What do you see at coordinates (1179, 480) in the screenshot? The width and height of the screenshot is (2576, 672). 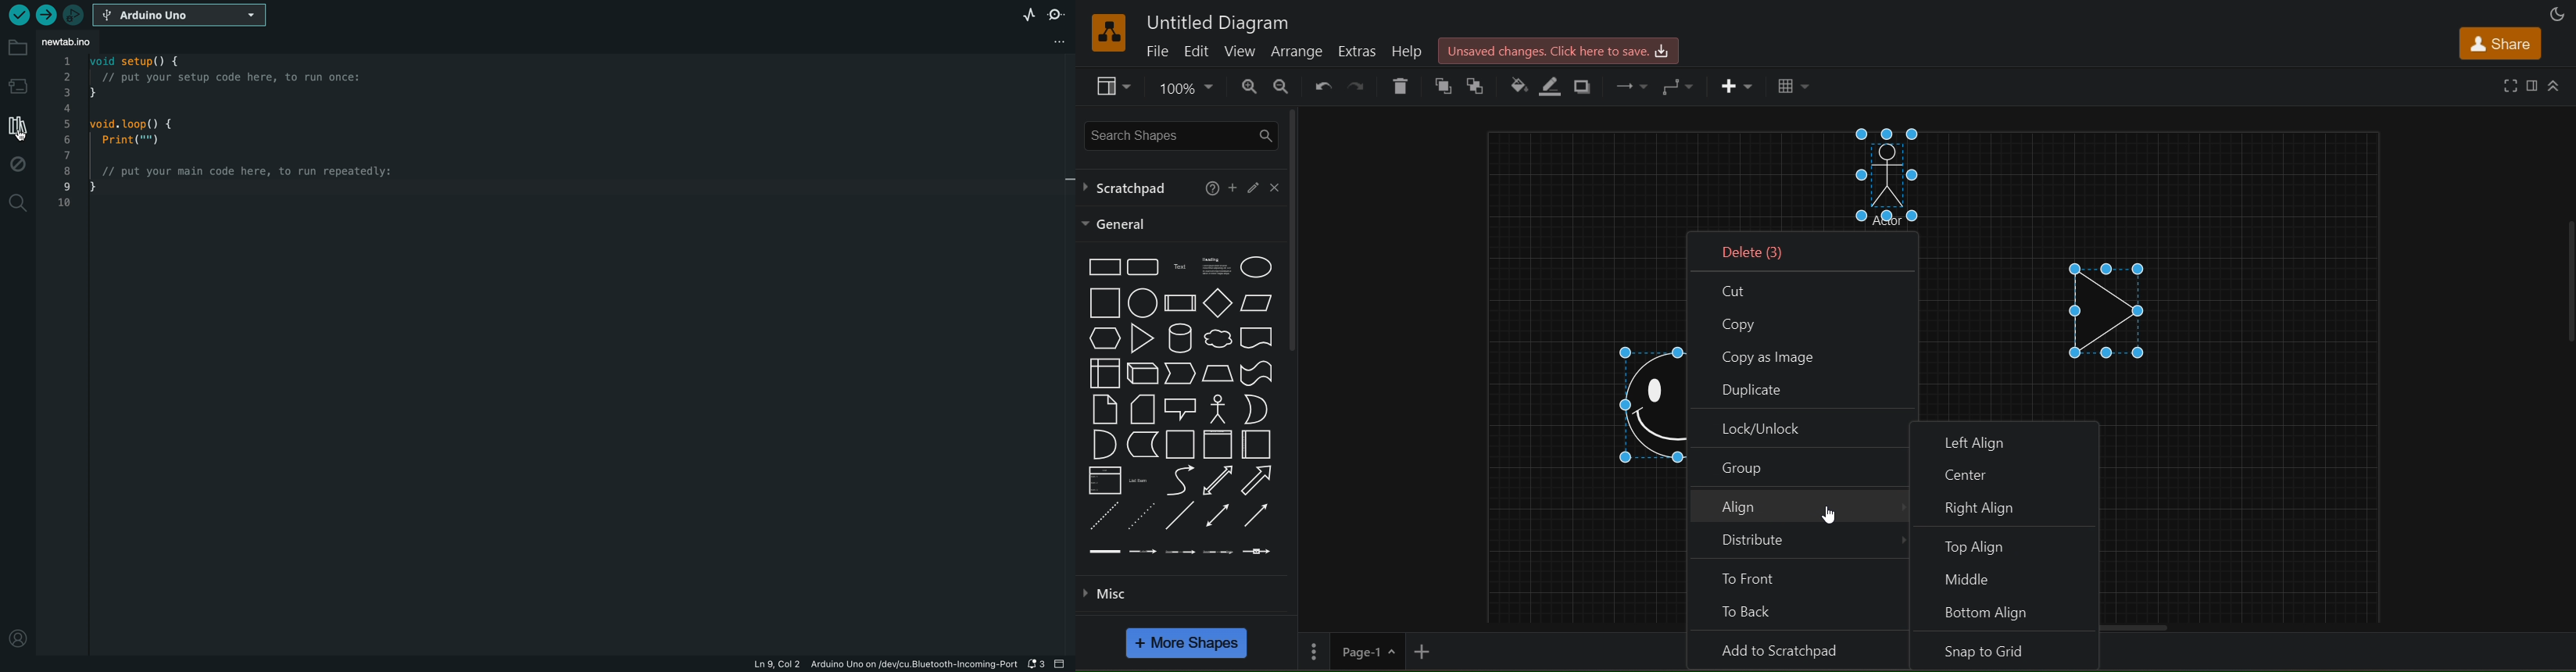 I see `curve` at bounding box center [1179, 480].